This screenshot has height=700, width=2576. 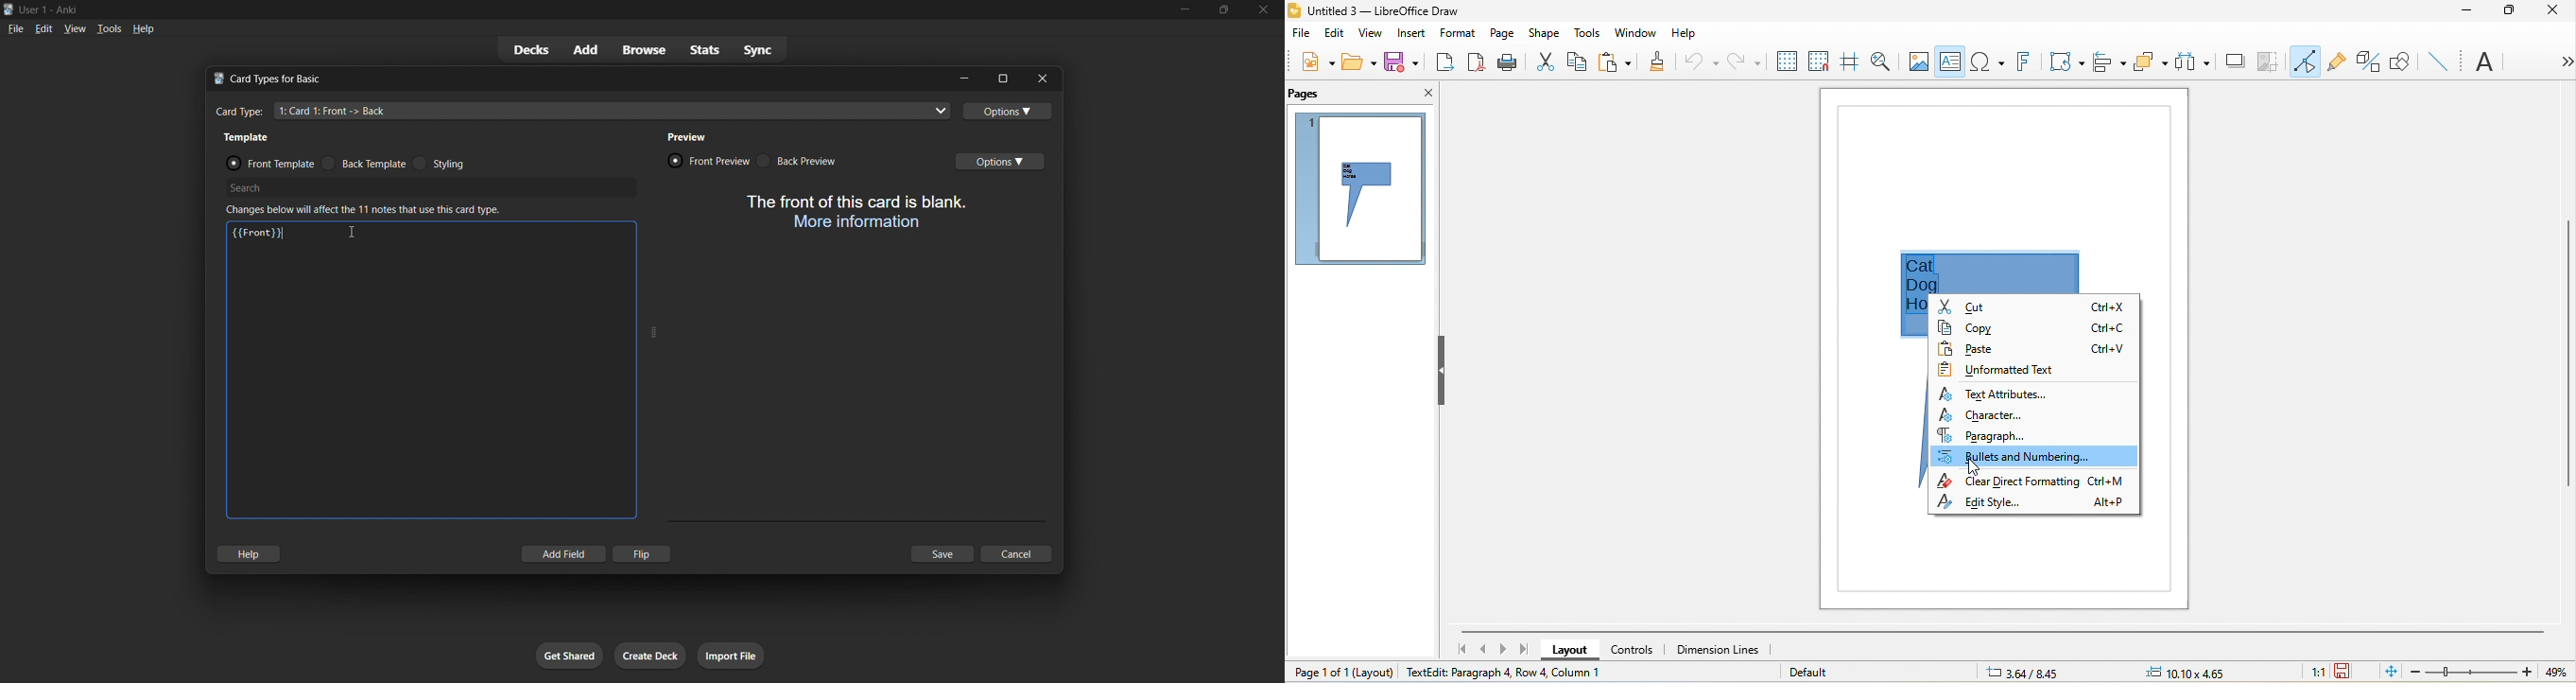 I want to click on {{Font}, so click(x=249, y=232).